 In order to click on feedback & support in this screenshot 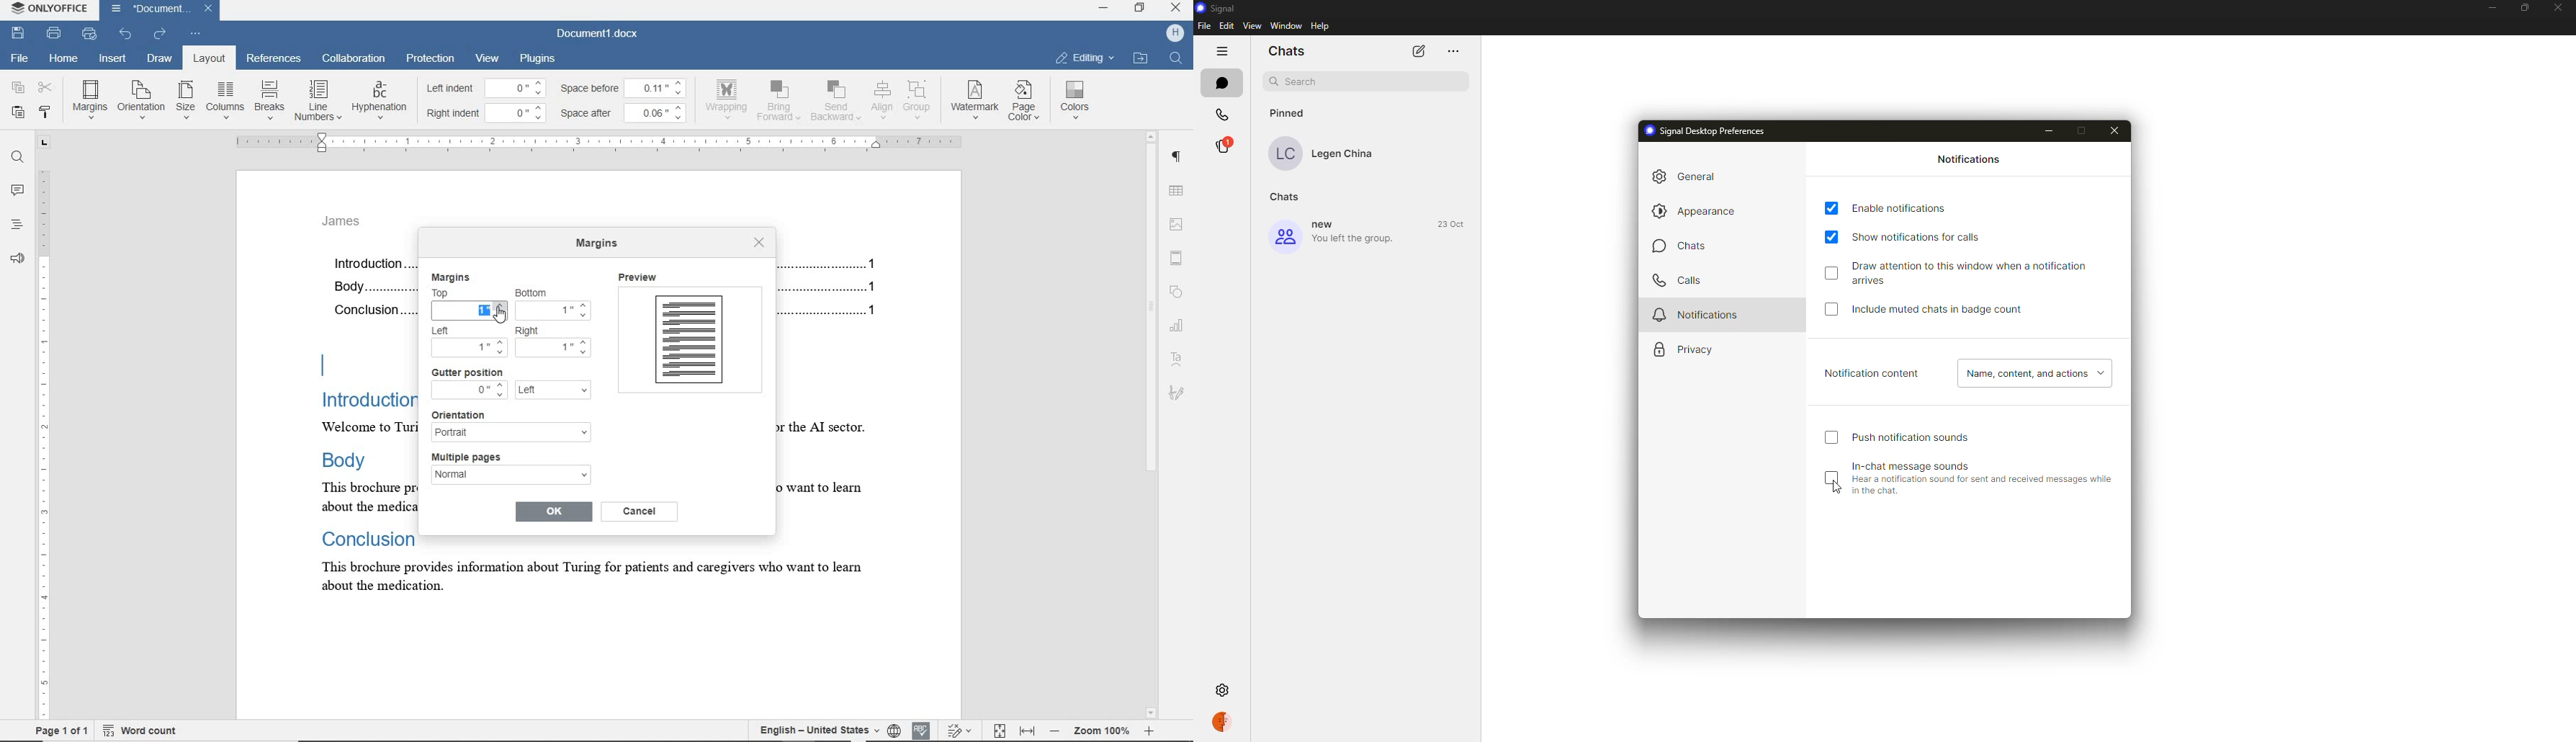, I will do `click(16, 259)`.